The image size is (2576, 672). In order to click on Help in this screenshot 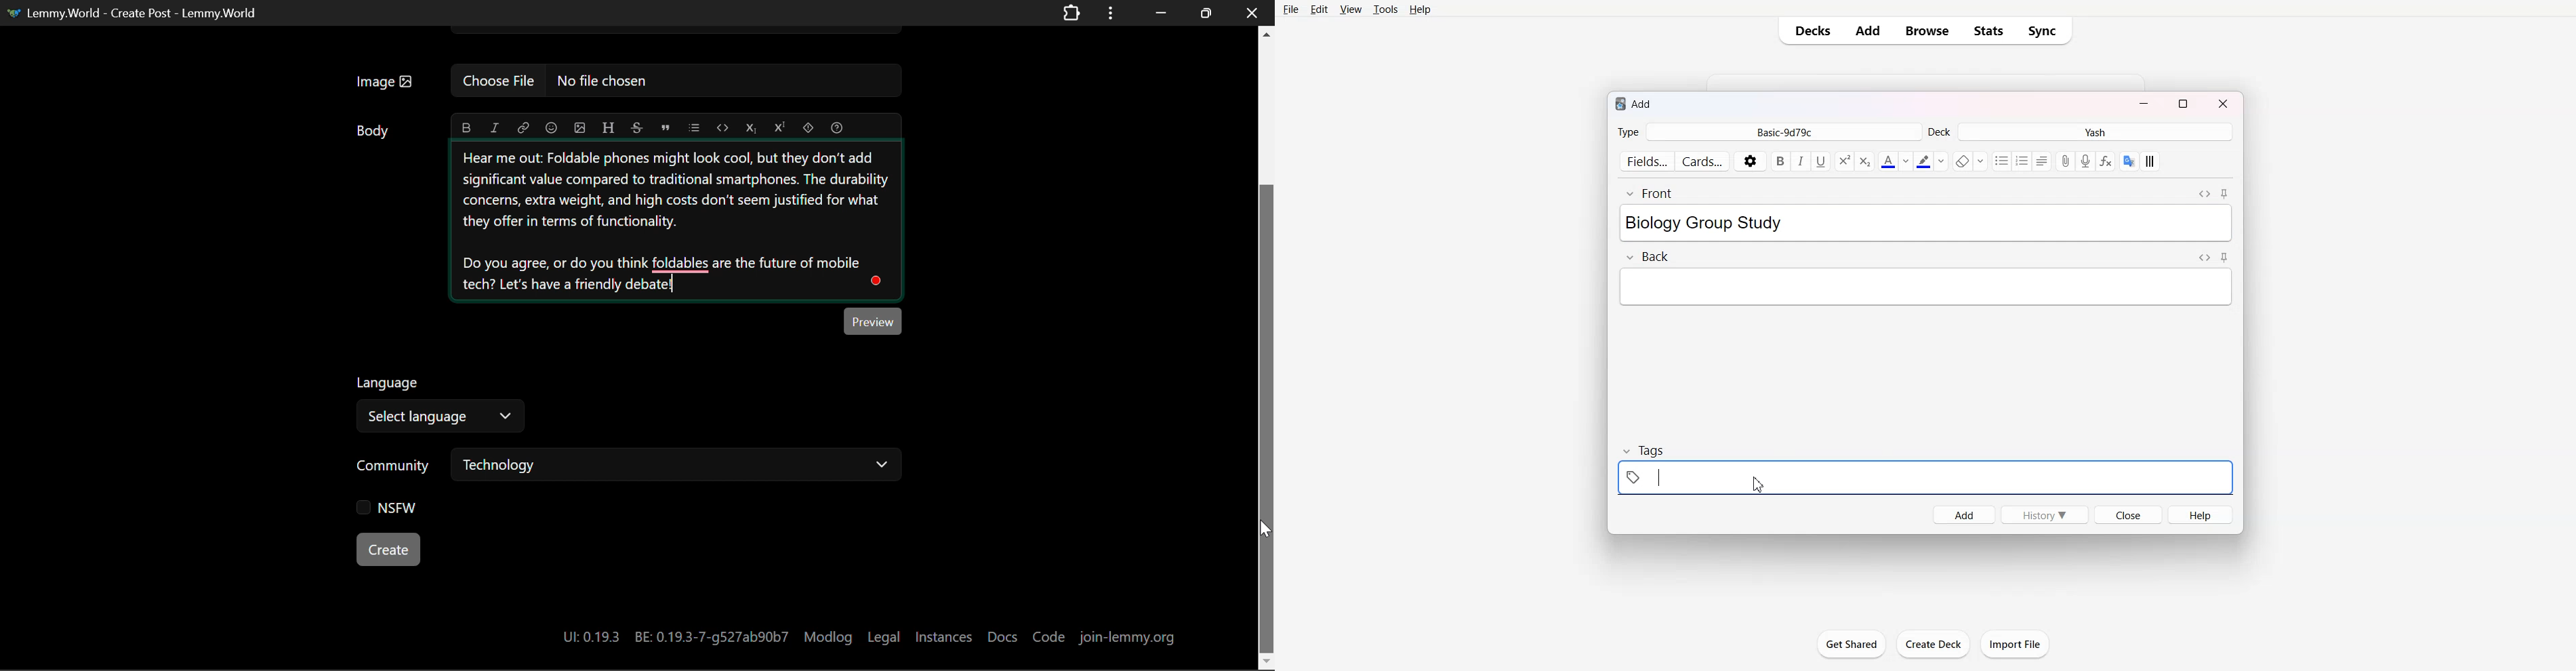, I will do `click(2200, 514)`.